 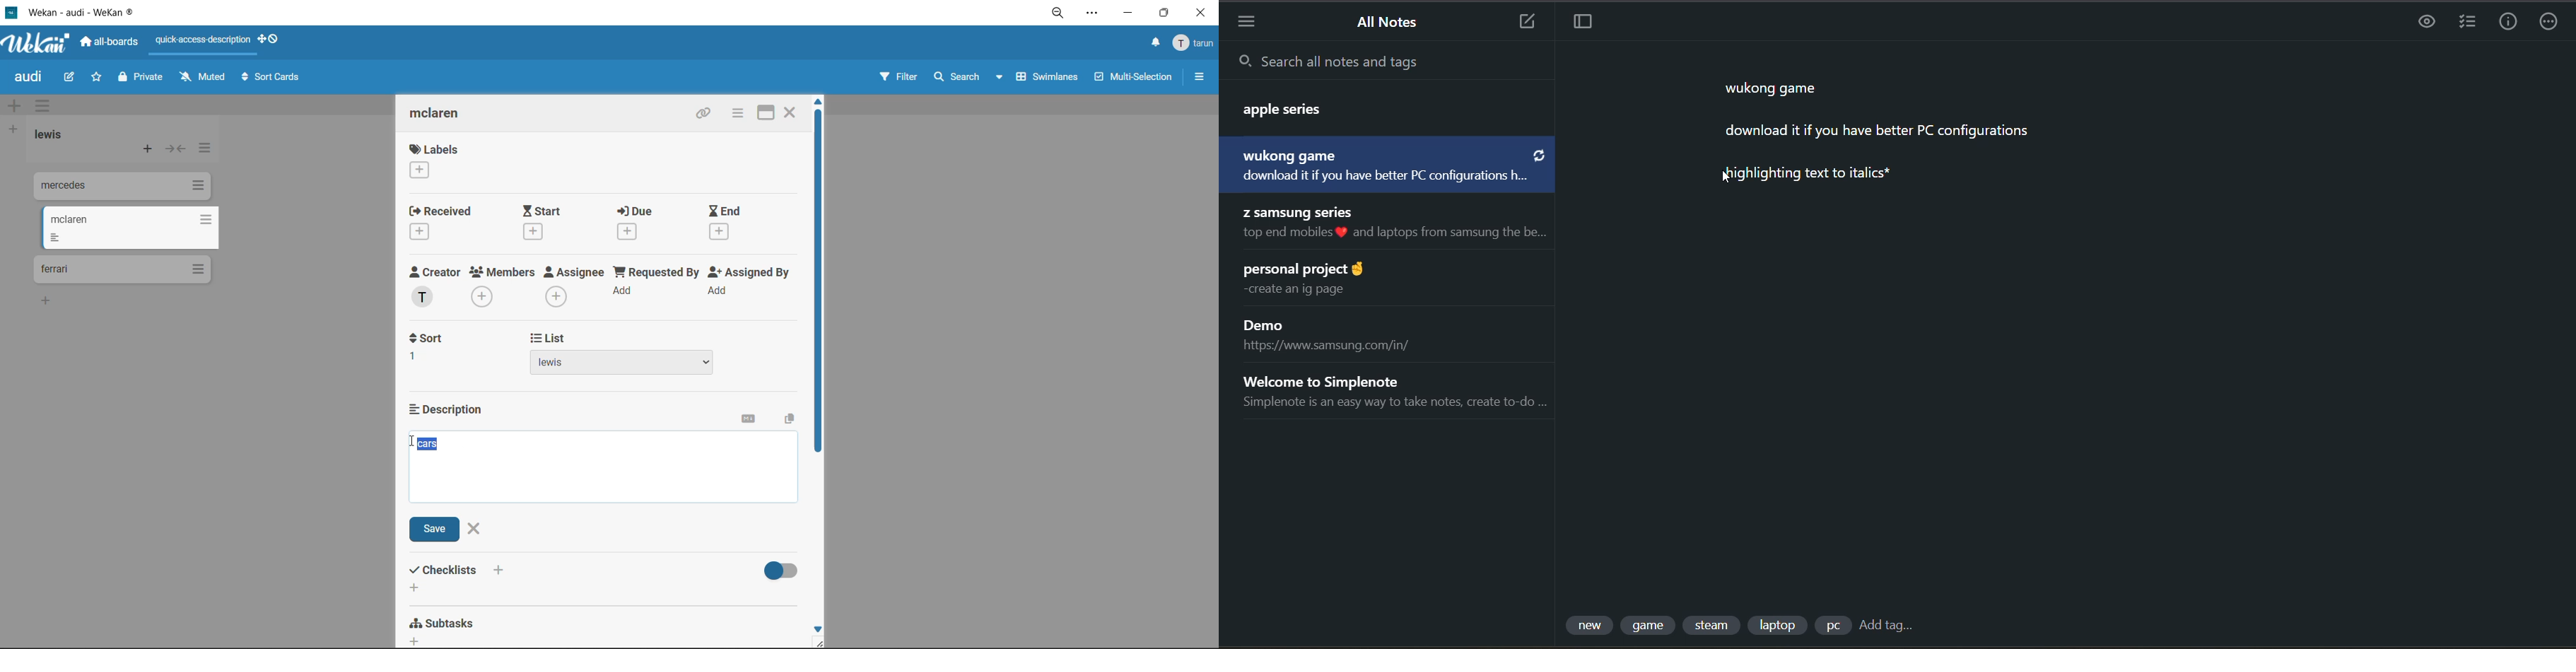 What do you see at coordinates (175, 149) in the screenshot?
I see `collapse` at bounding box center [175, 149].